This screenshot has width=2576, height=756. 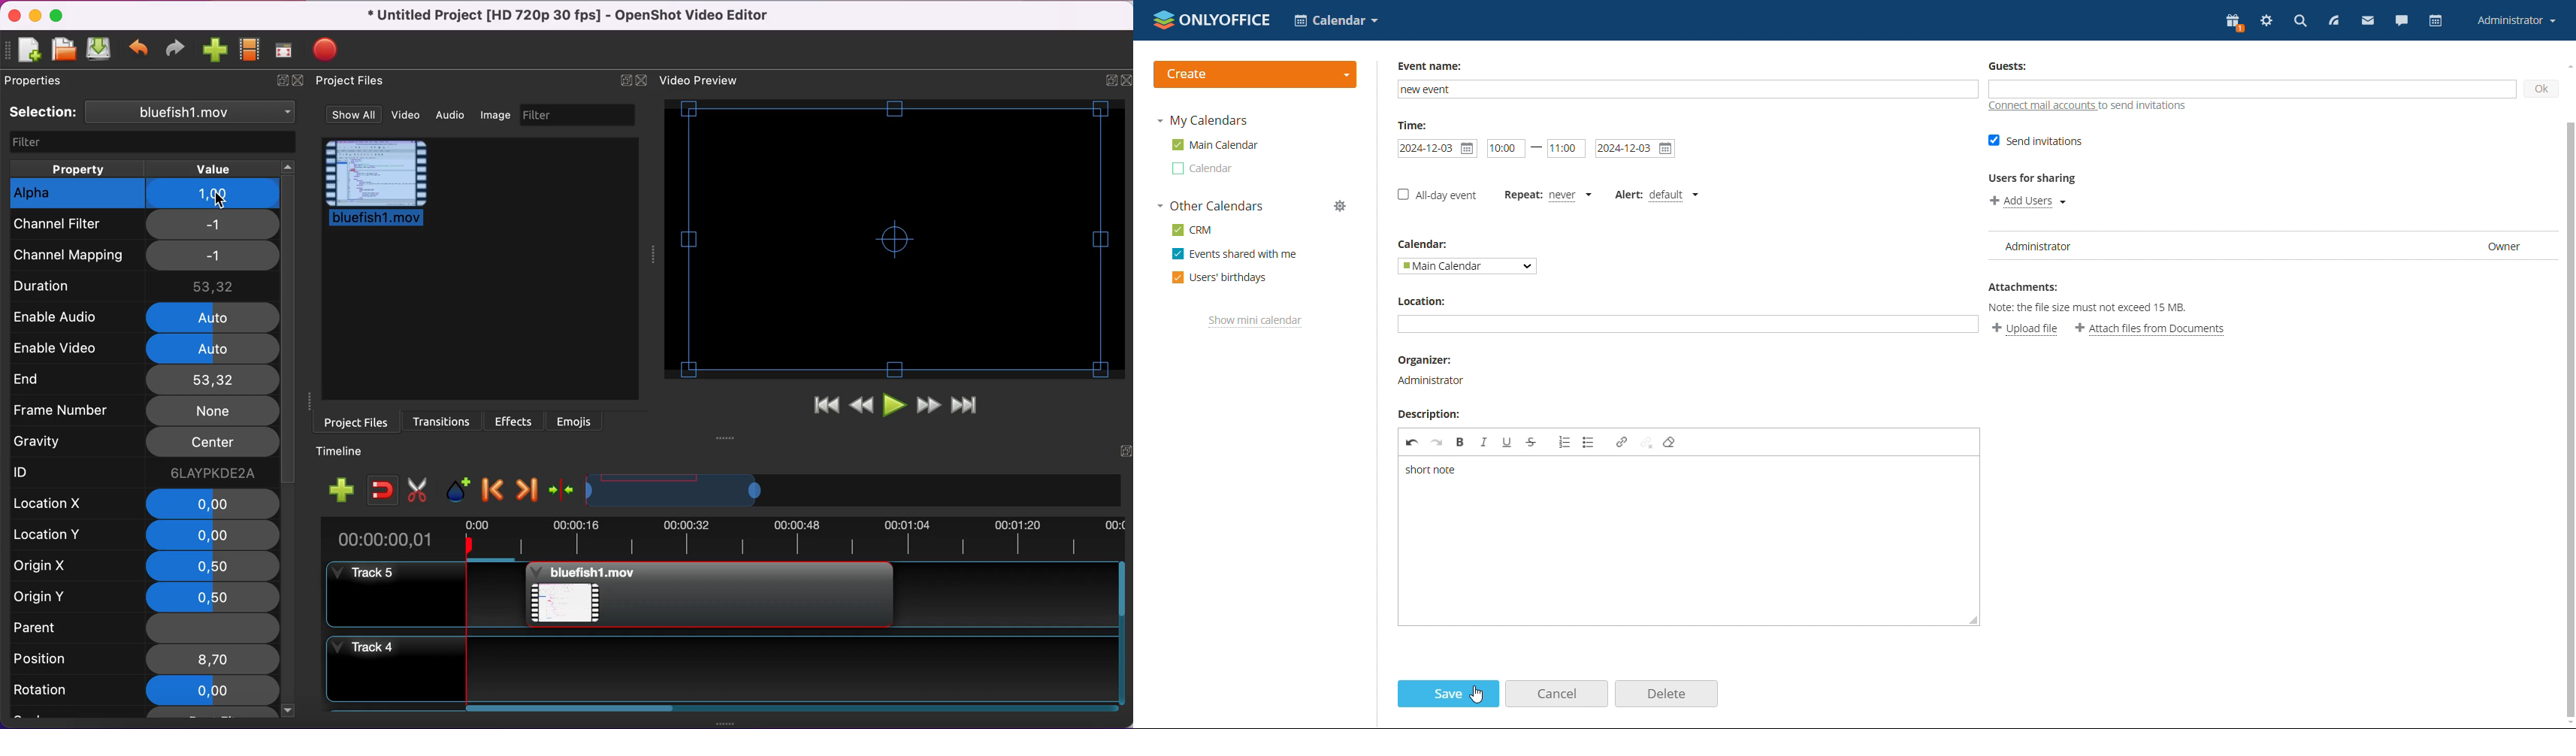 I want to click on close, so click(x=299, y=80).